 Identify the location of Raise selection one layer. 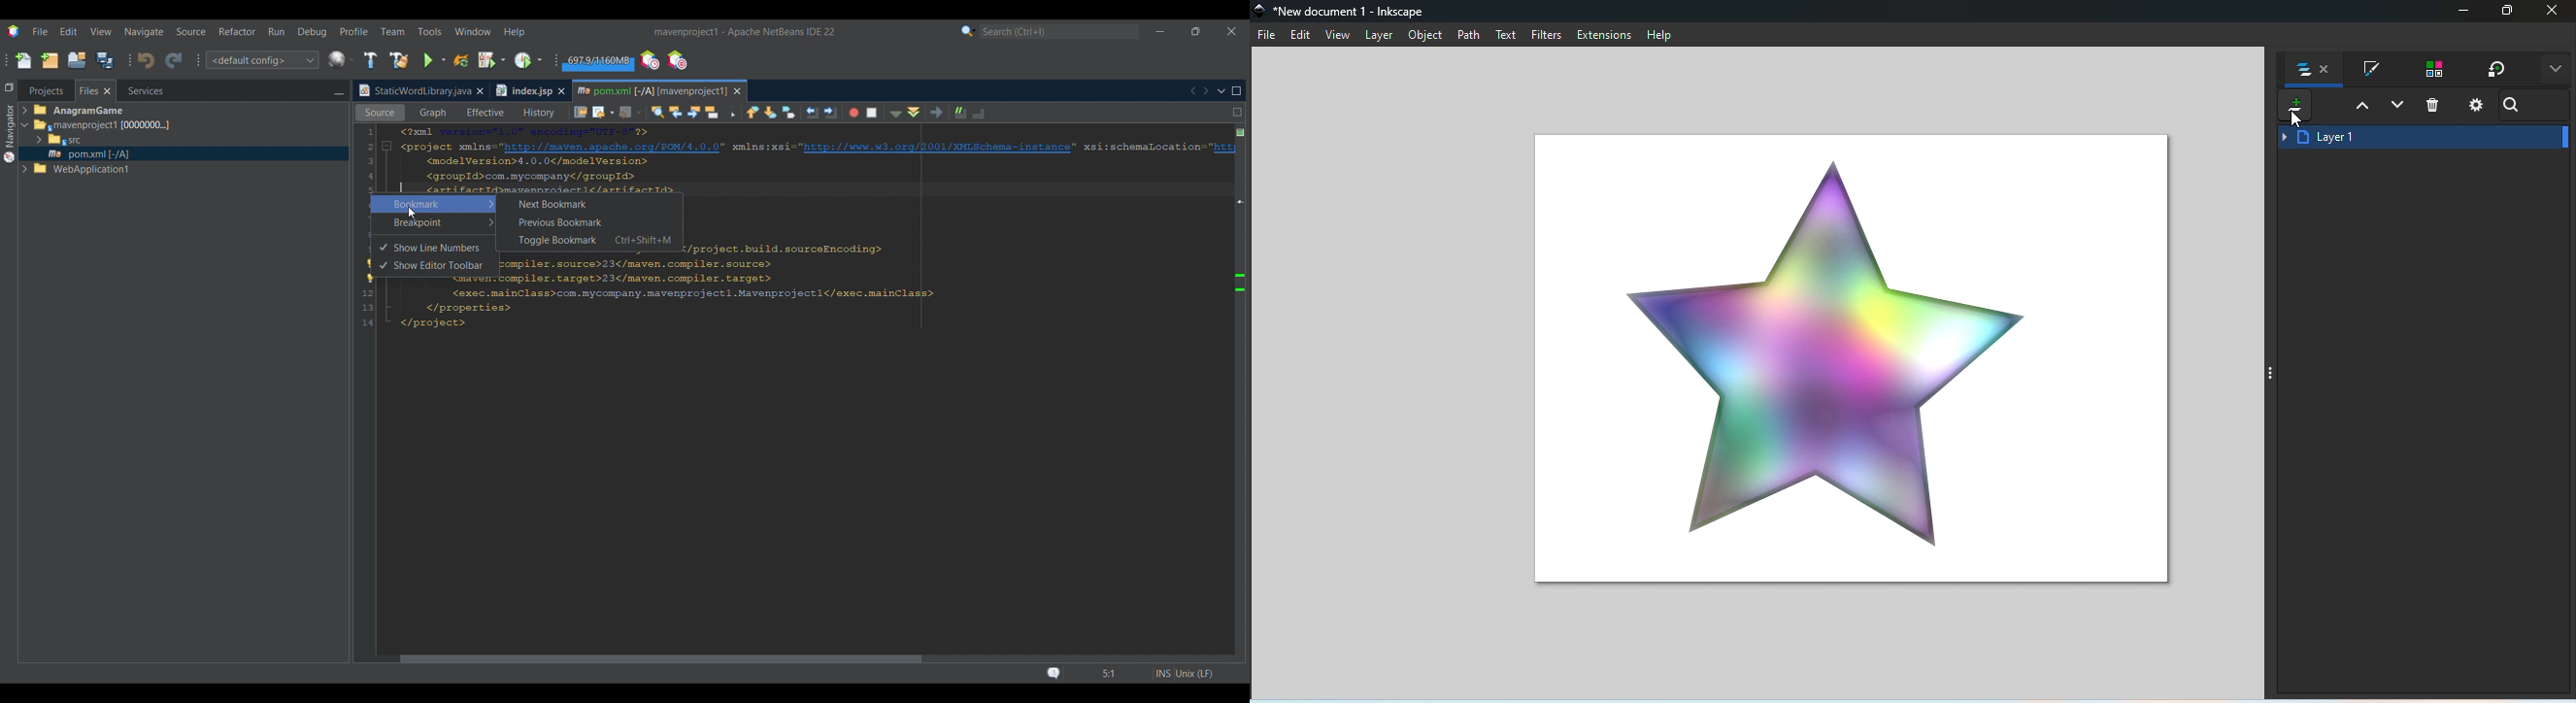
(2357, 109).